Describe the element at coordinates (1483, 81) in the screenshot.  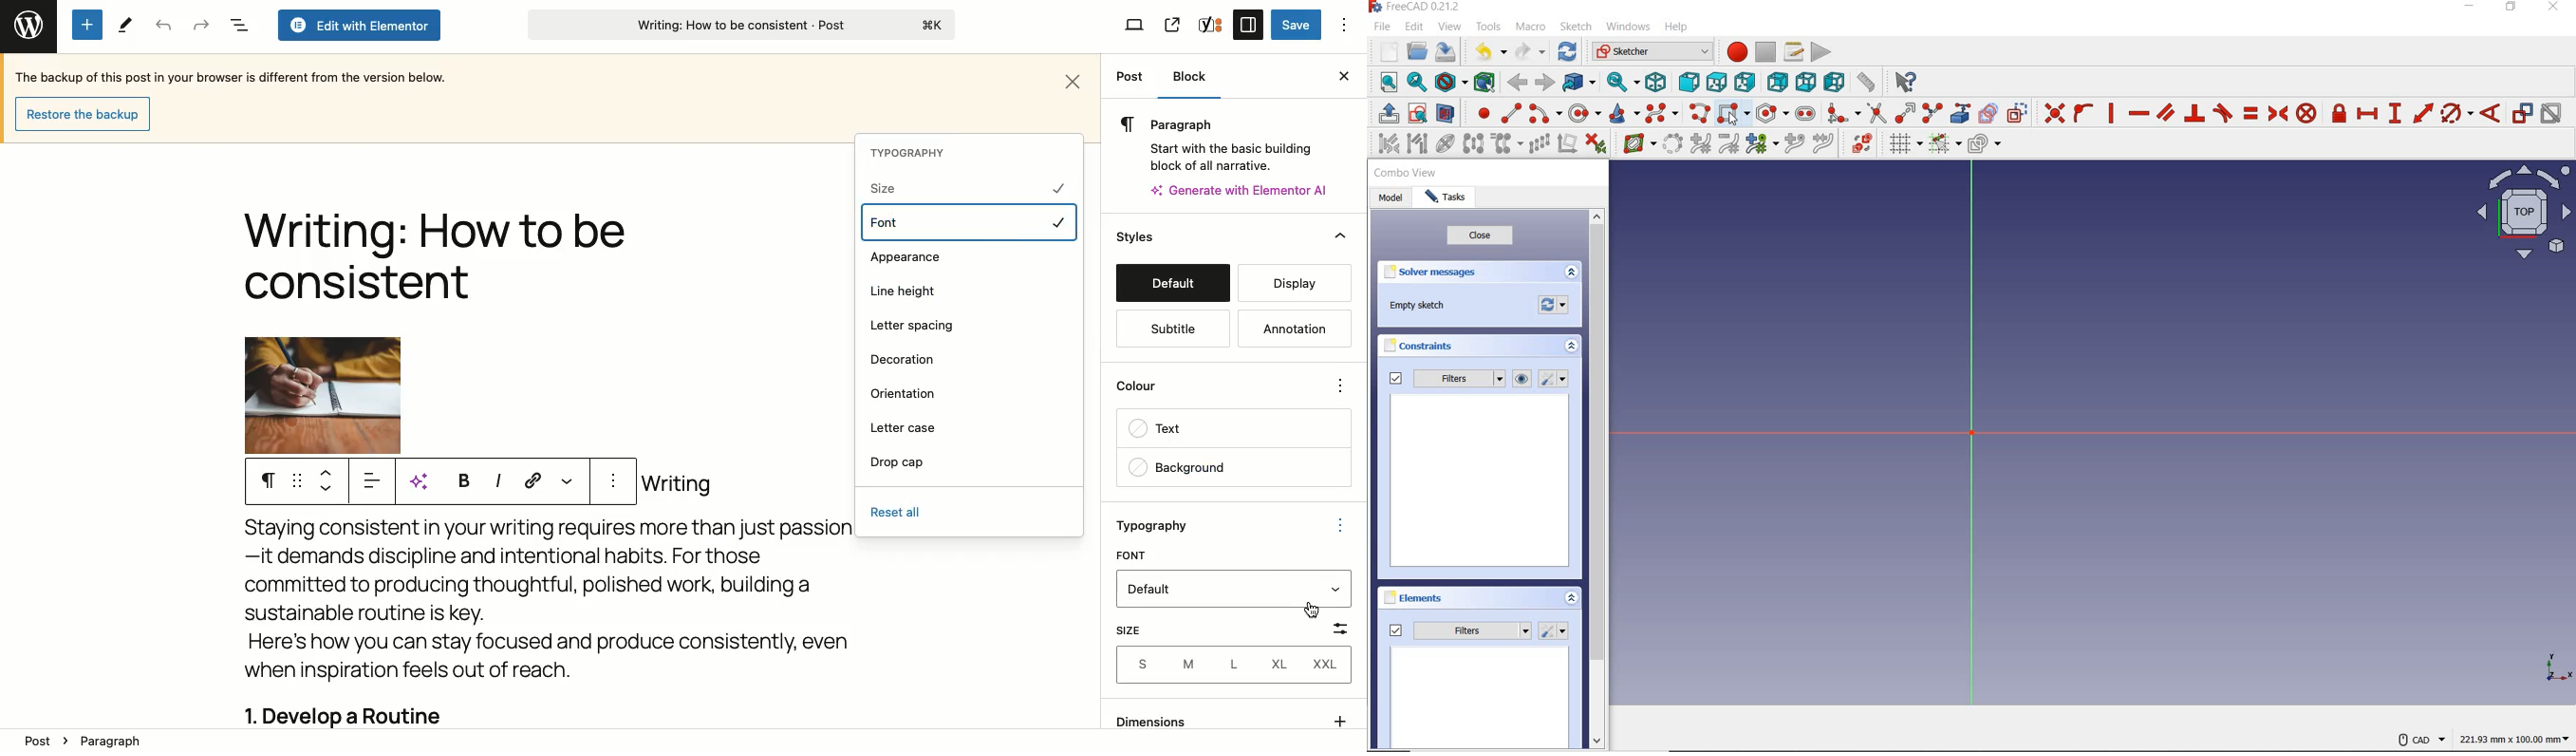
I see `bounding box` at that location.